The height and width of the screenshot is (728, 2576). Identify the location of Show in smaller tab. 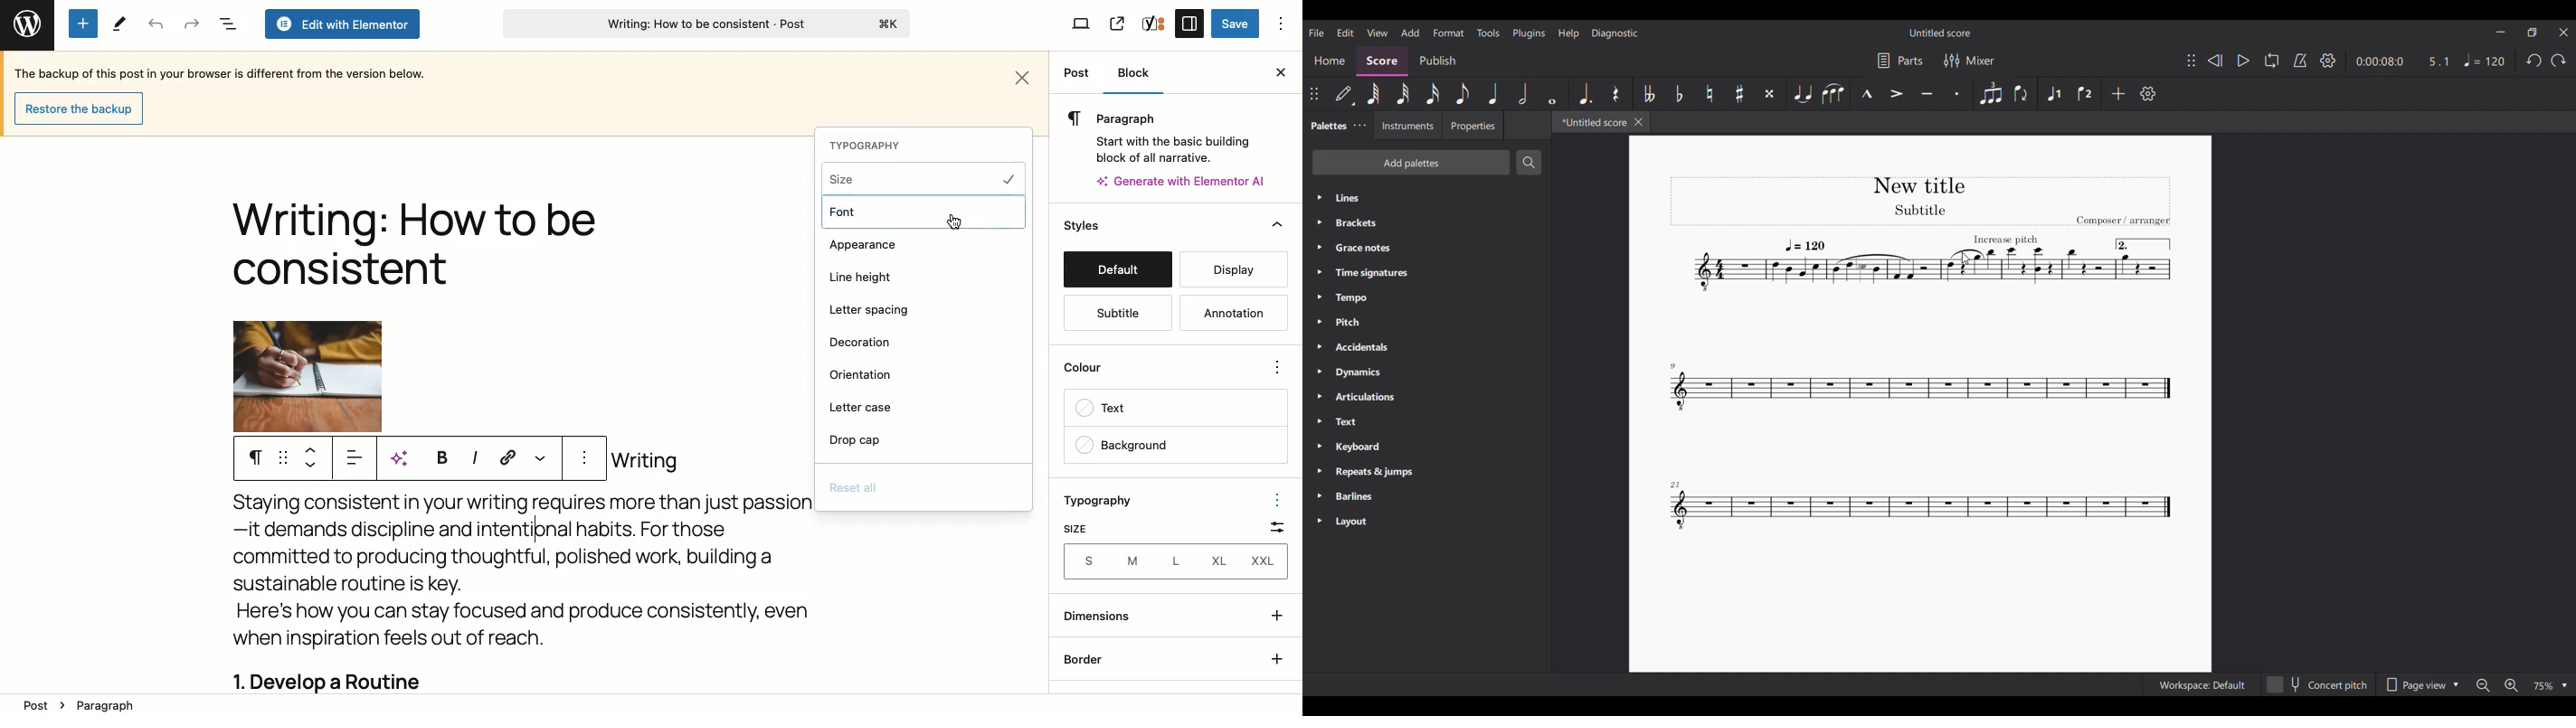
(2532, 32).